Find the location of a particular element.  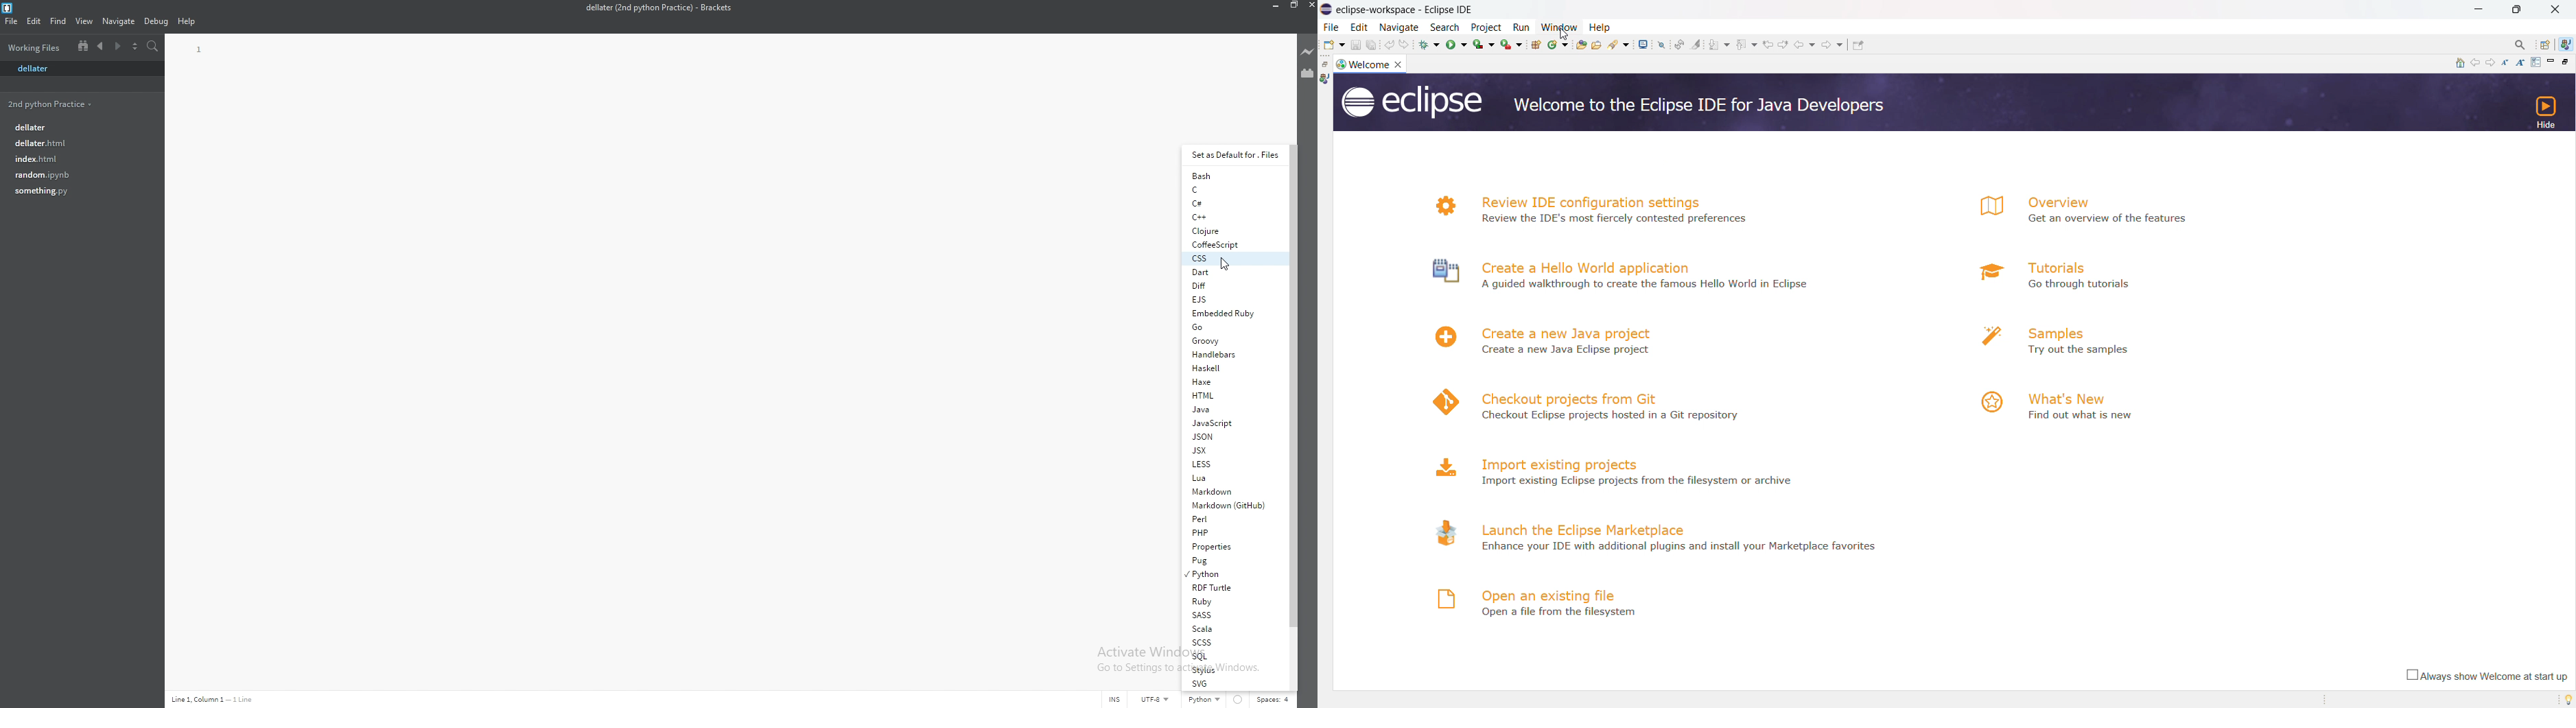

welcome is located at coordinates (1369, 64).